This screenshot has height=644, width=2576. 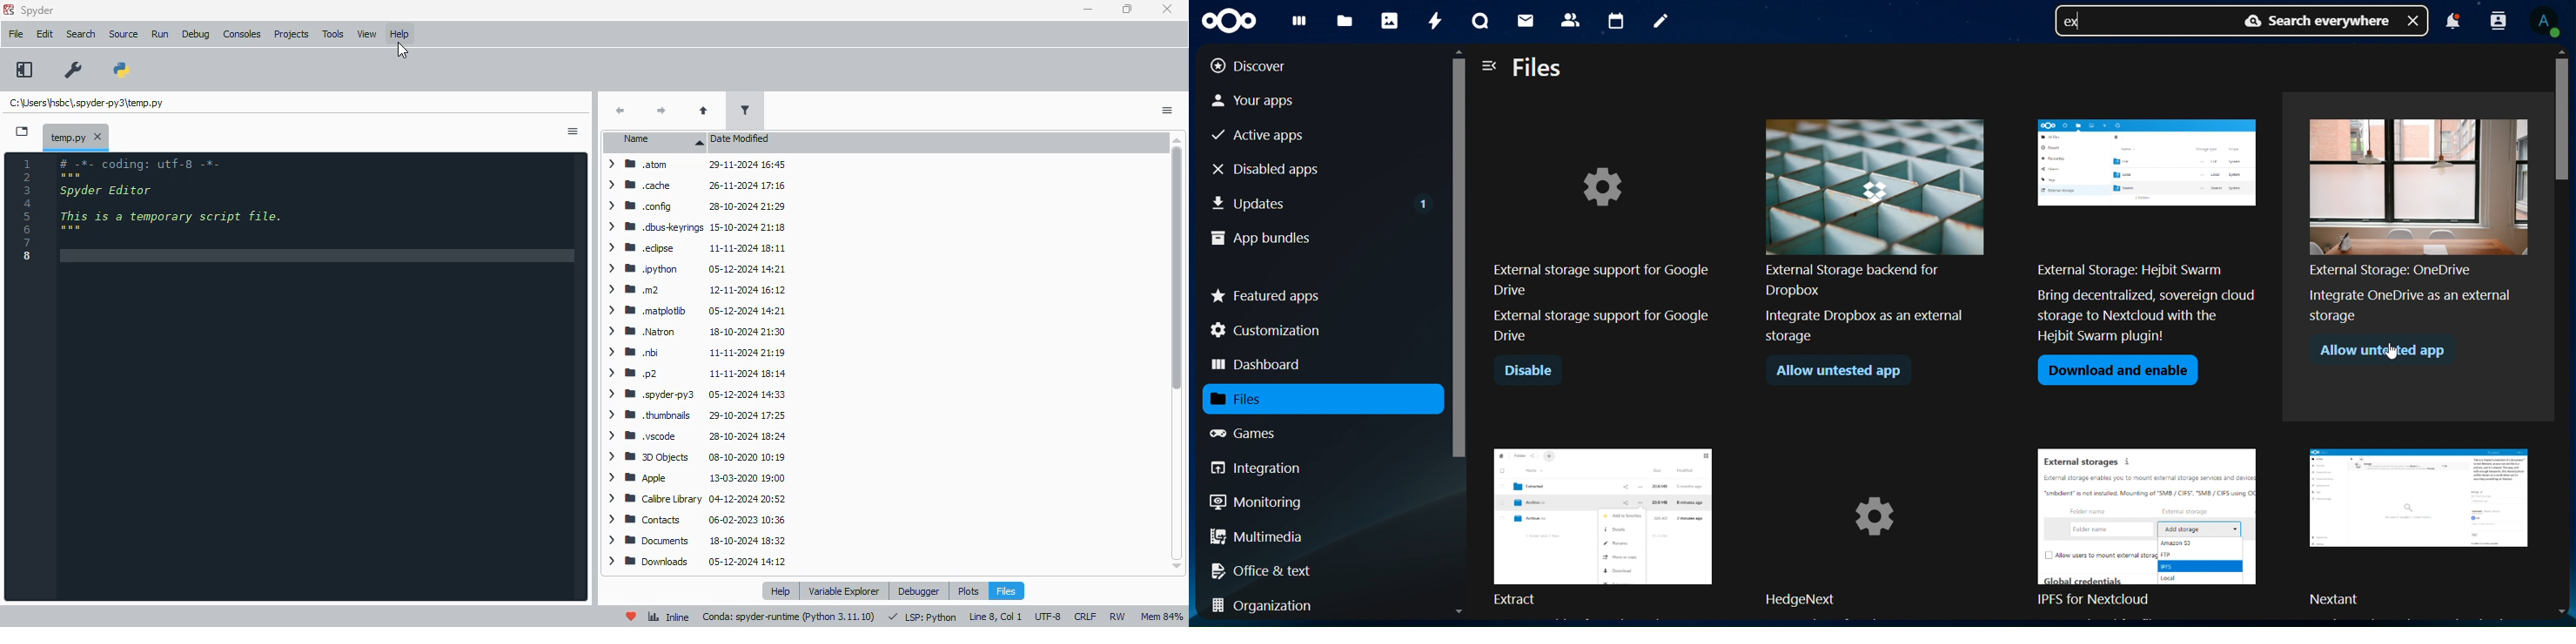 What do you see at coordinates (2390, 353) in the screenshot?
I see `allow untested app` at bounding box center [2390, 353].